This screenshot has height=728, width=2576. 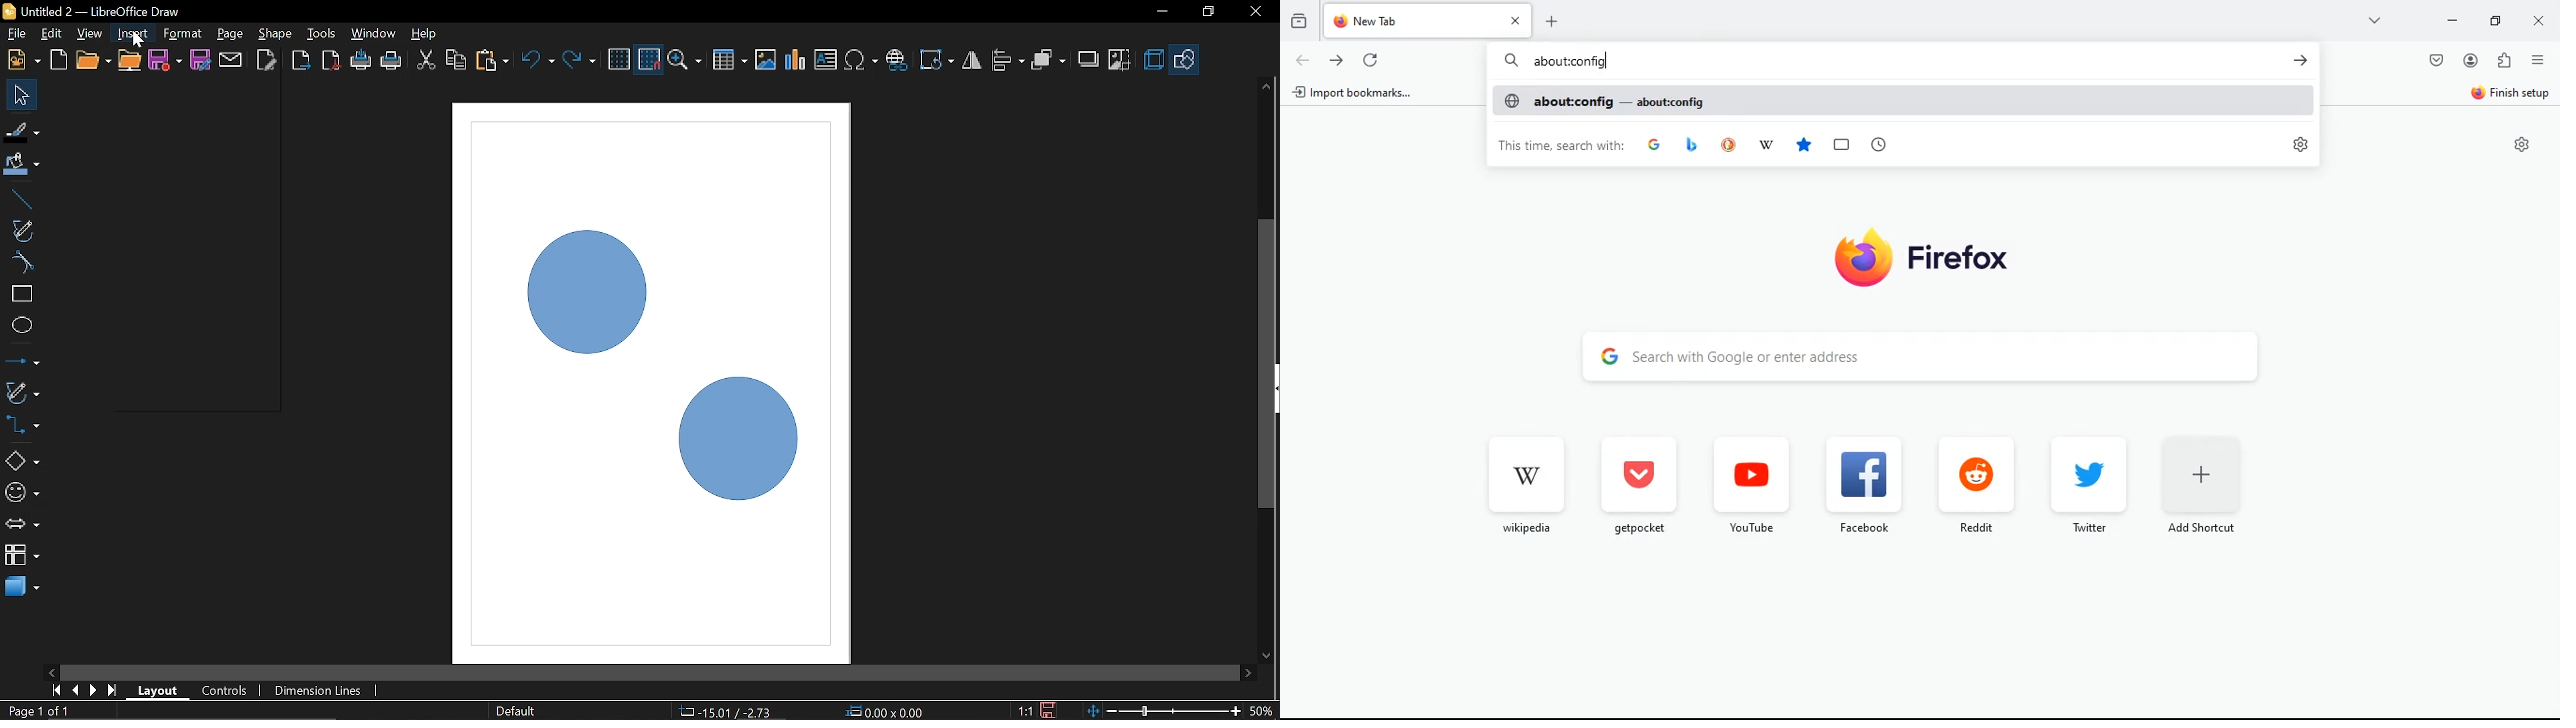 I want to click on Move left, so click(x=50, y=669).